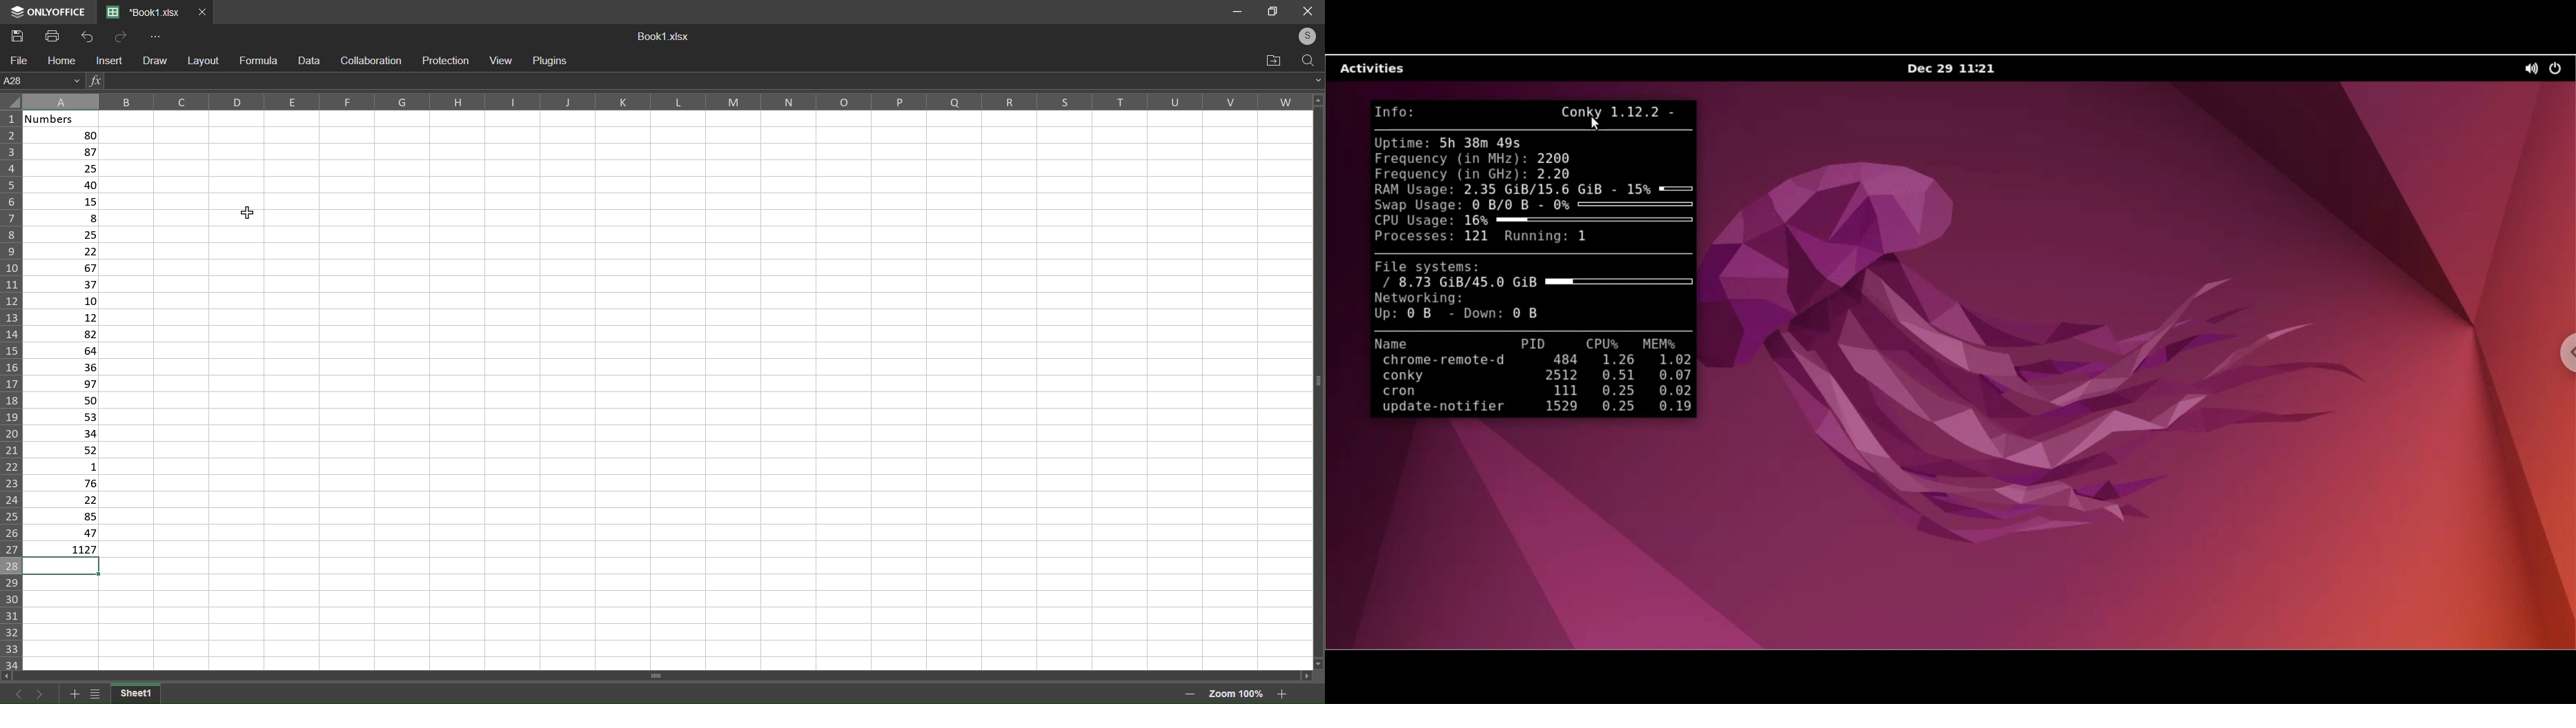 The width and height of the screenshot is (2576, 728). I want to click on collaboration, so click(373, 61).